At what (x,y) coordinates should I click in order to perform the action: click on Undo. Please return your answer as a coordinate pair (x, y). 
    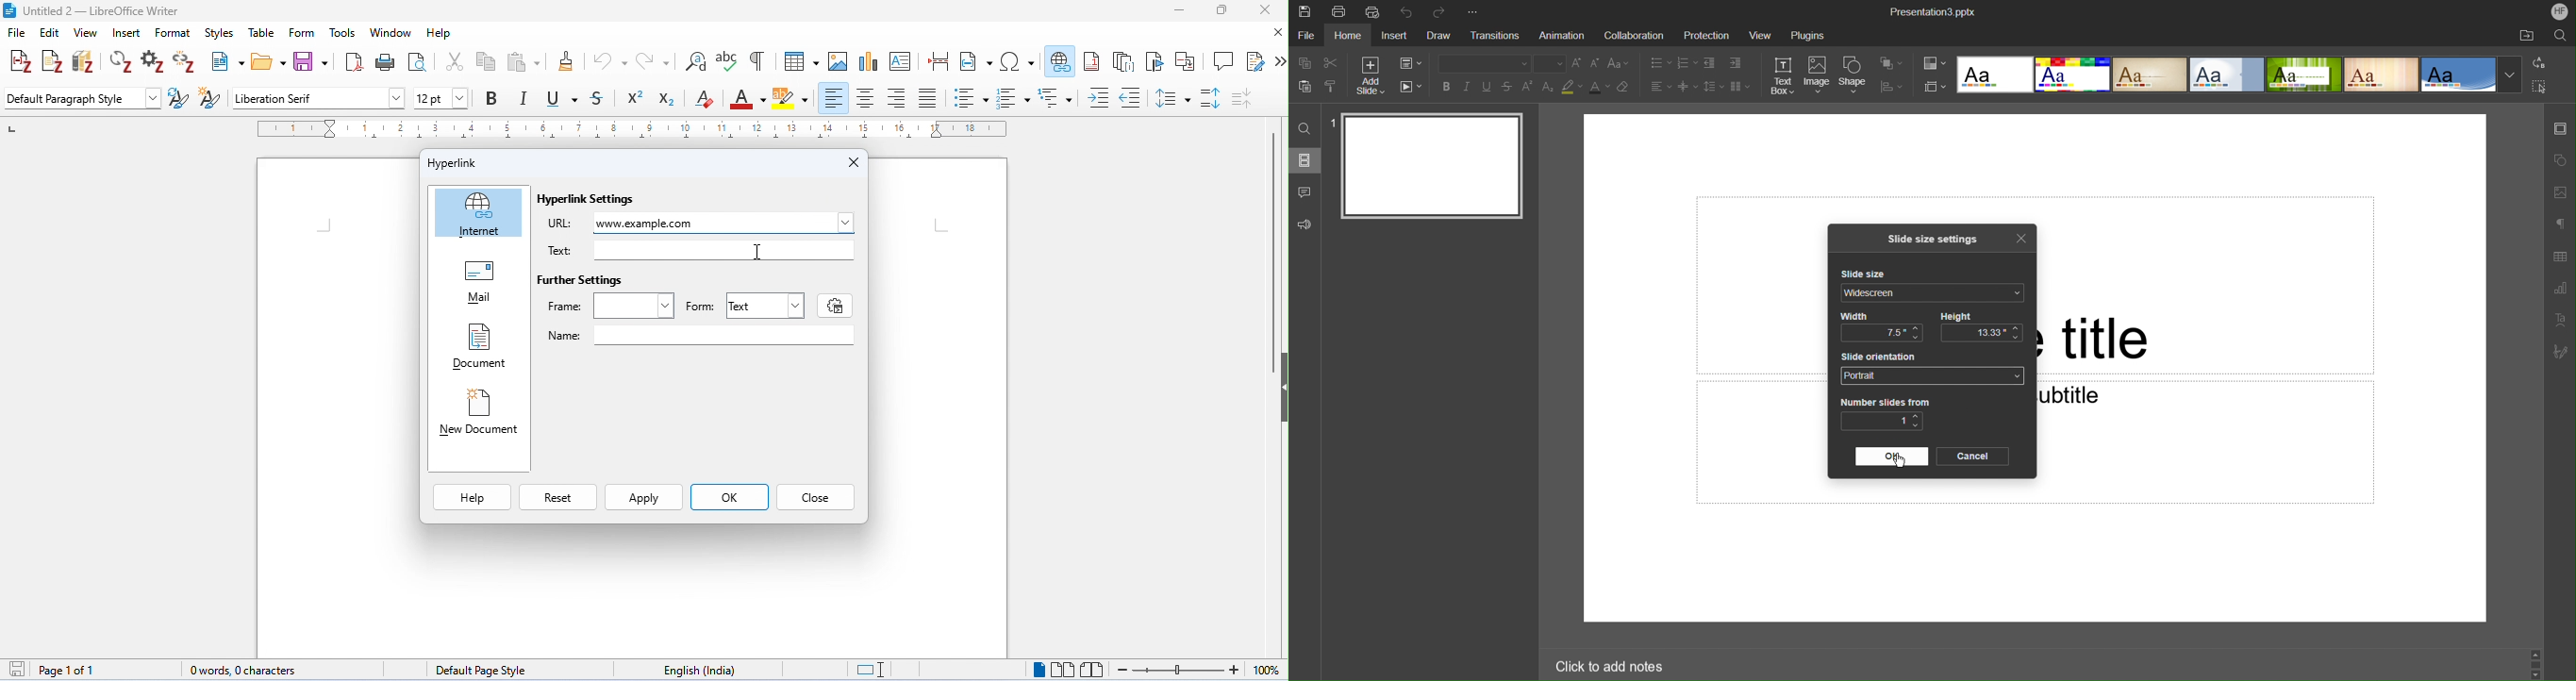
    Looking at the image, I should click on (1408, 11).